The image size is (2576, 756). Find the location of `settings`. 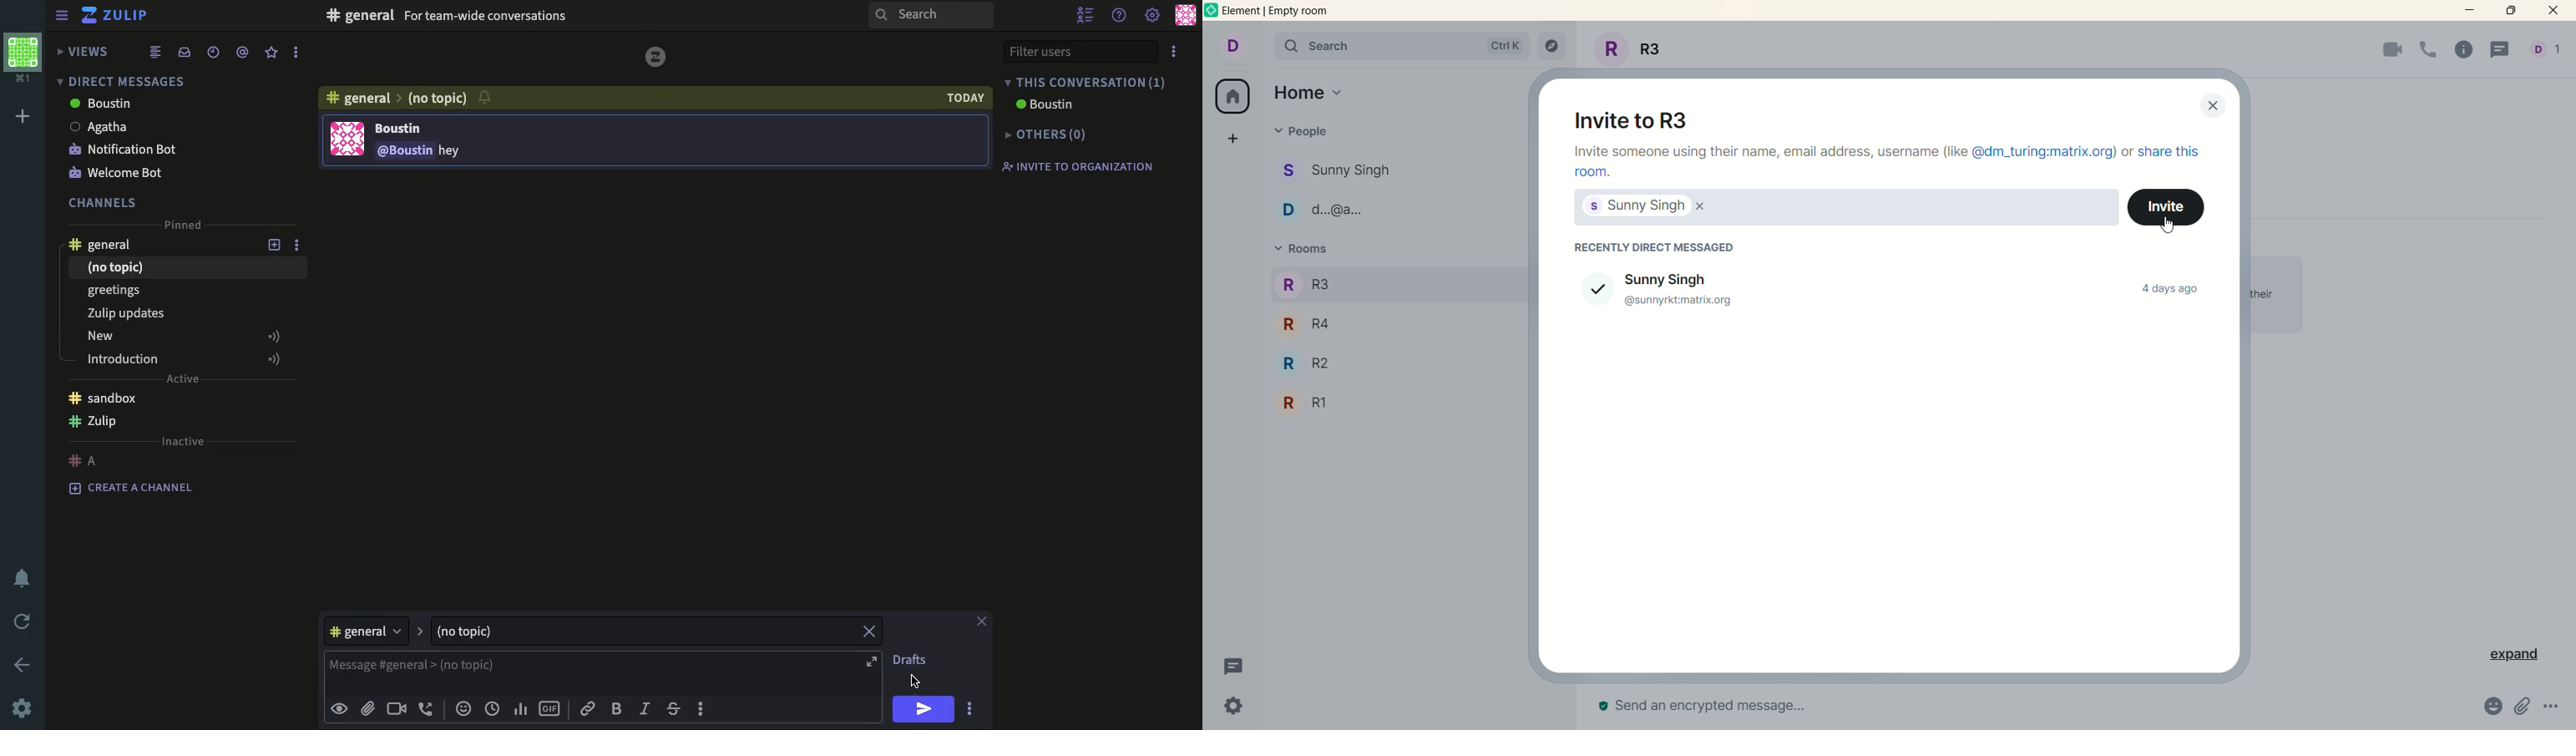

settings is located at coordinates (21, 710).